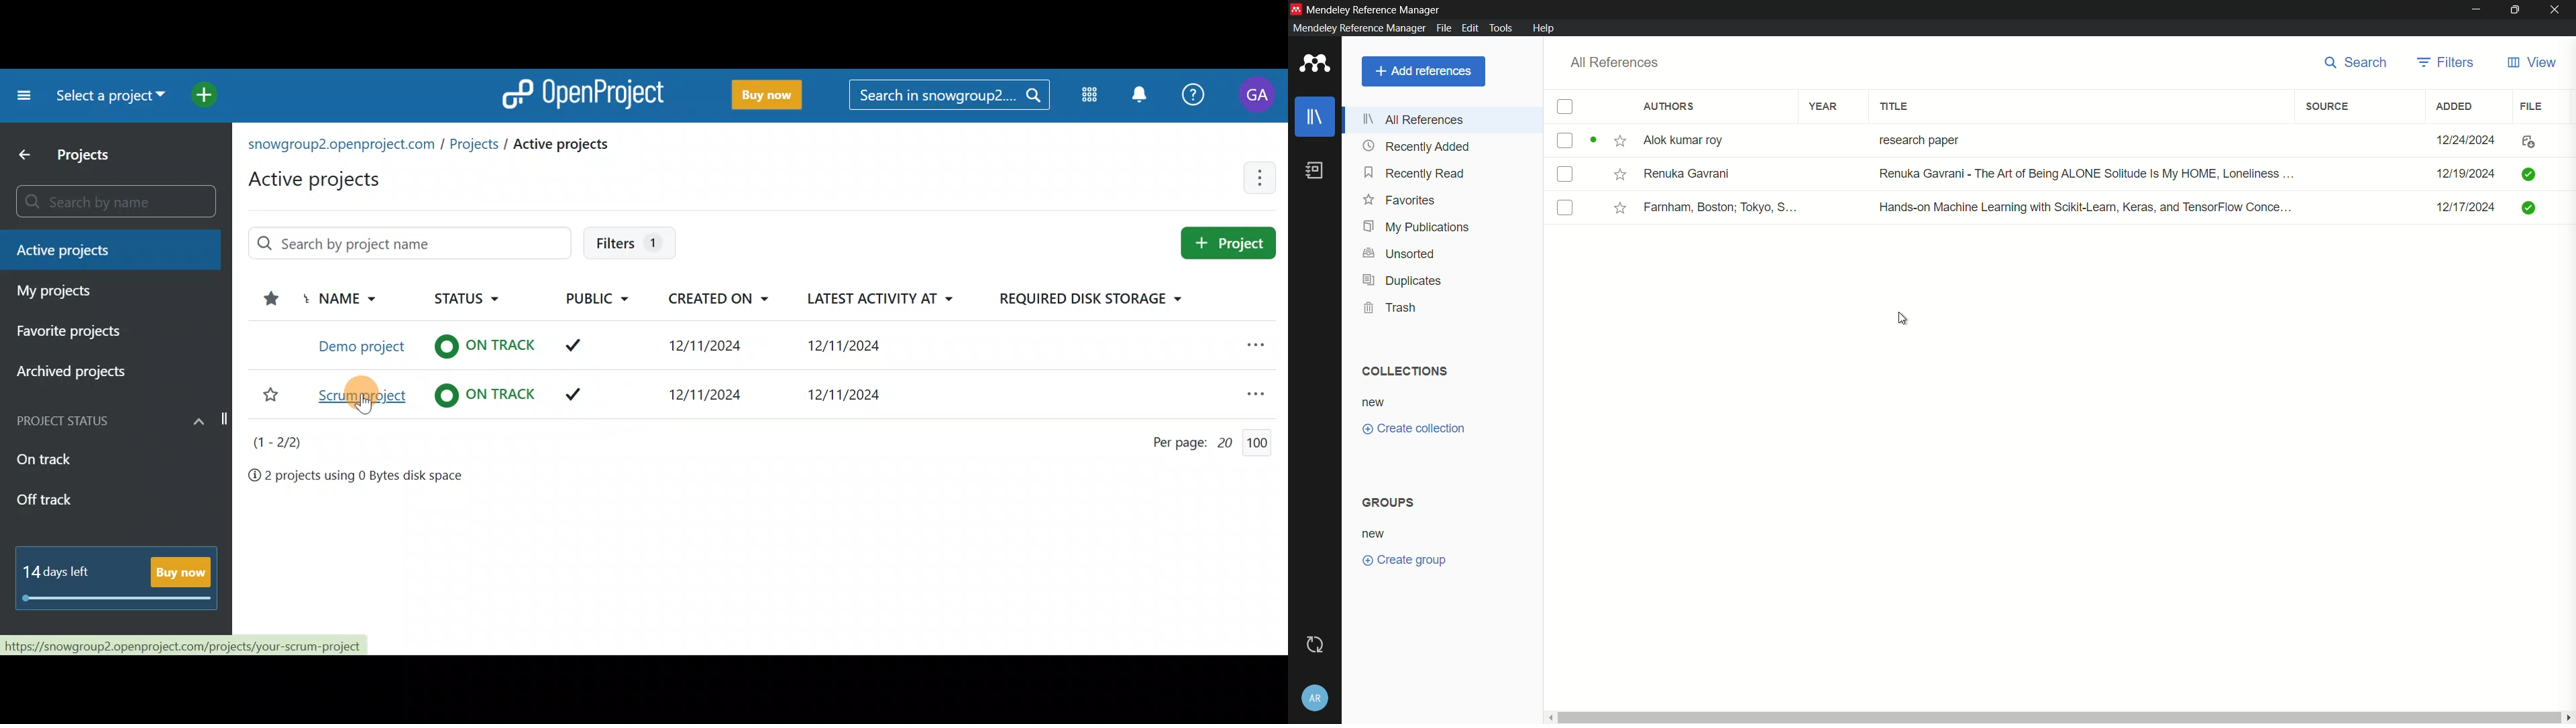 Image resolution: width=2576 pixels, height=728 pixels. What do you see at coordinates (1401, 371) in the screenshot?
I see `collections` at bounding box center [1401, 371].